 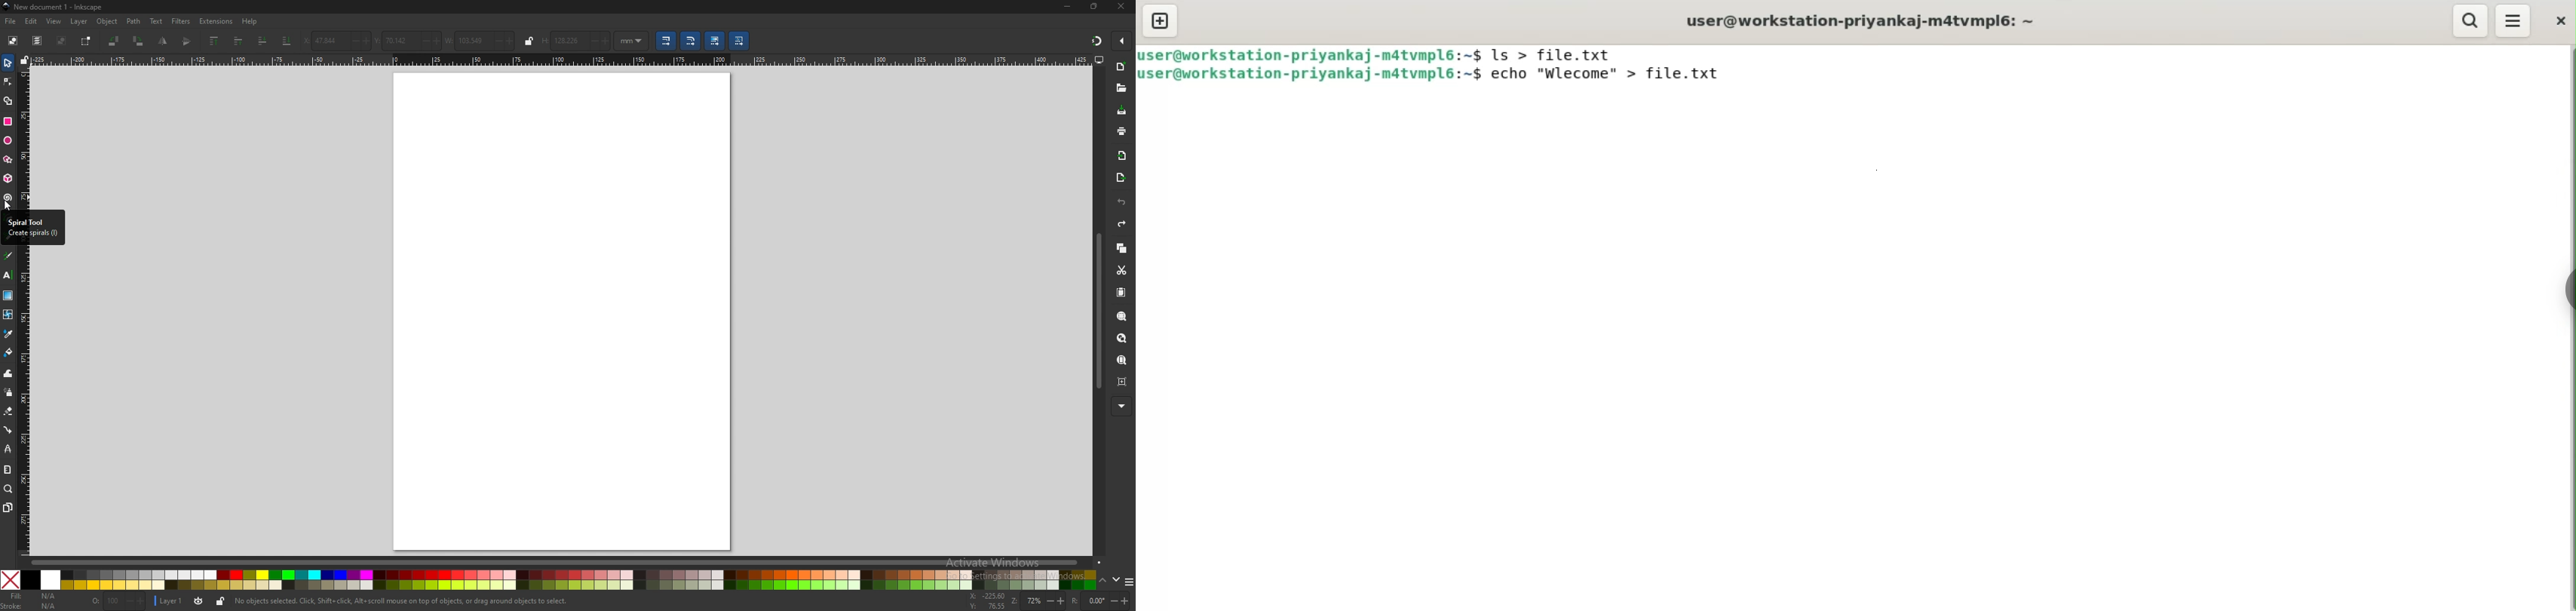 What do you see at coordinates (691, 41) in the screenshot?
I see `scale radii` at bounding box center [691, 41].